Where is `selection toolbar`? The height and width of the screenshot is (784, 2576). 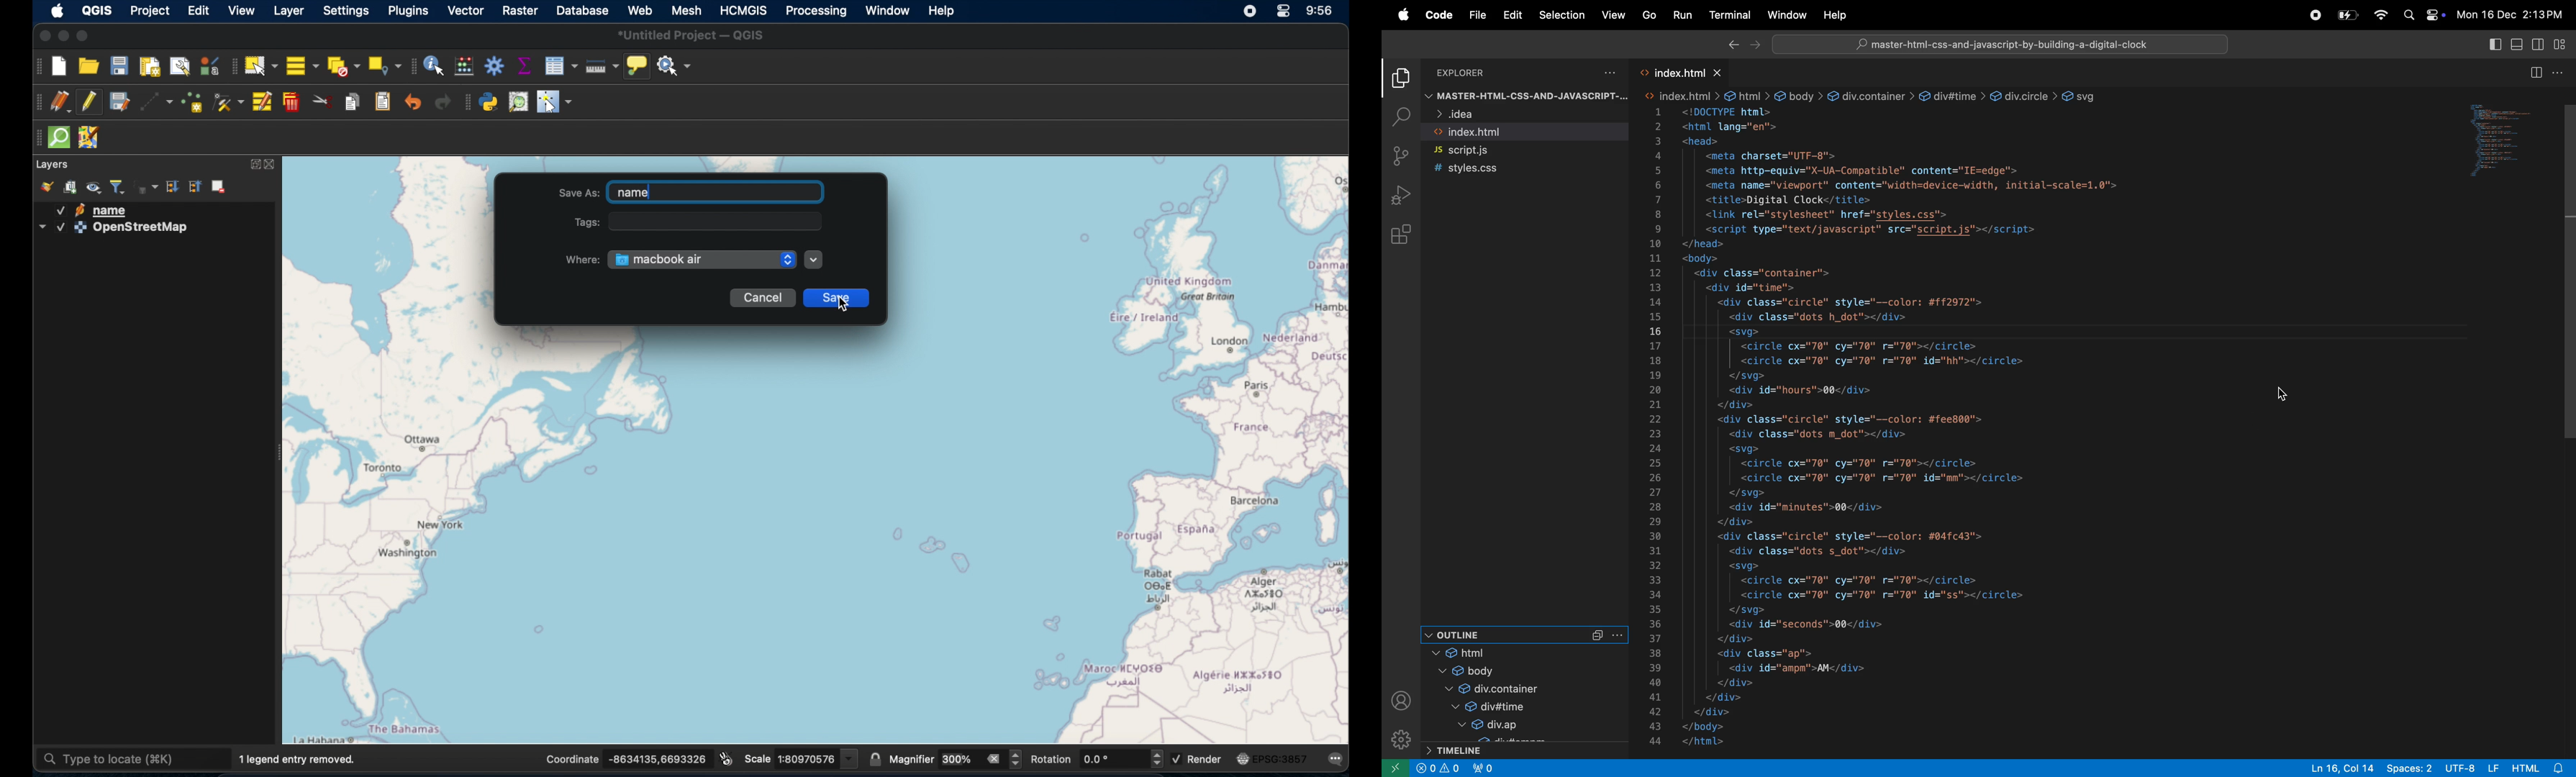 selection toolbar is located at coordinates (231, 65).